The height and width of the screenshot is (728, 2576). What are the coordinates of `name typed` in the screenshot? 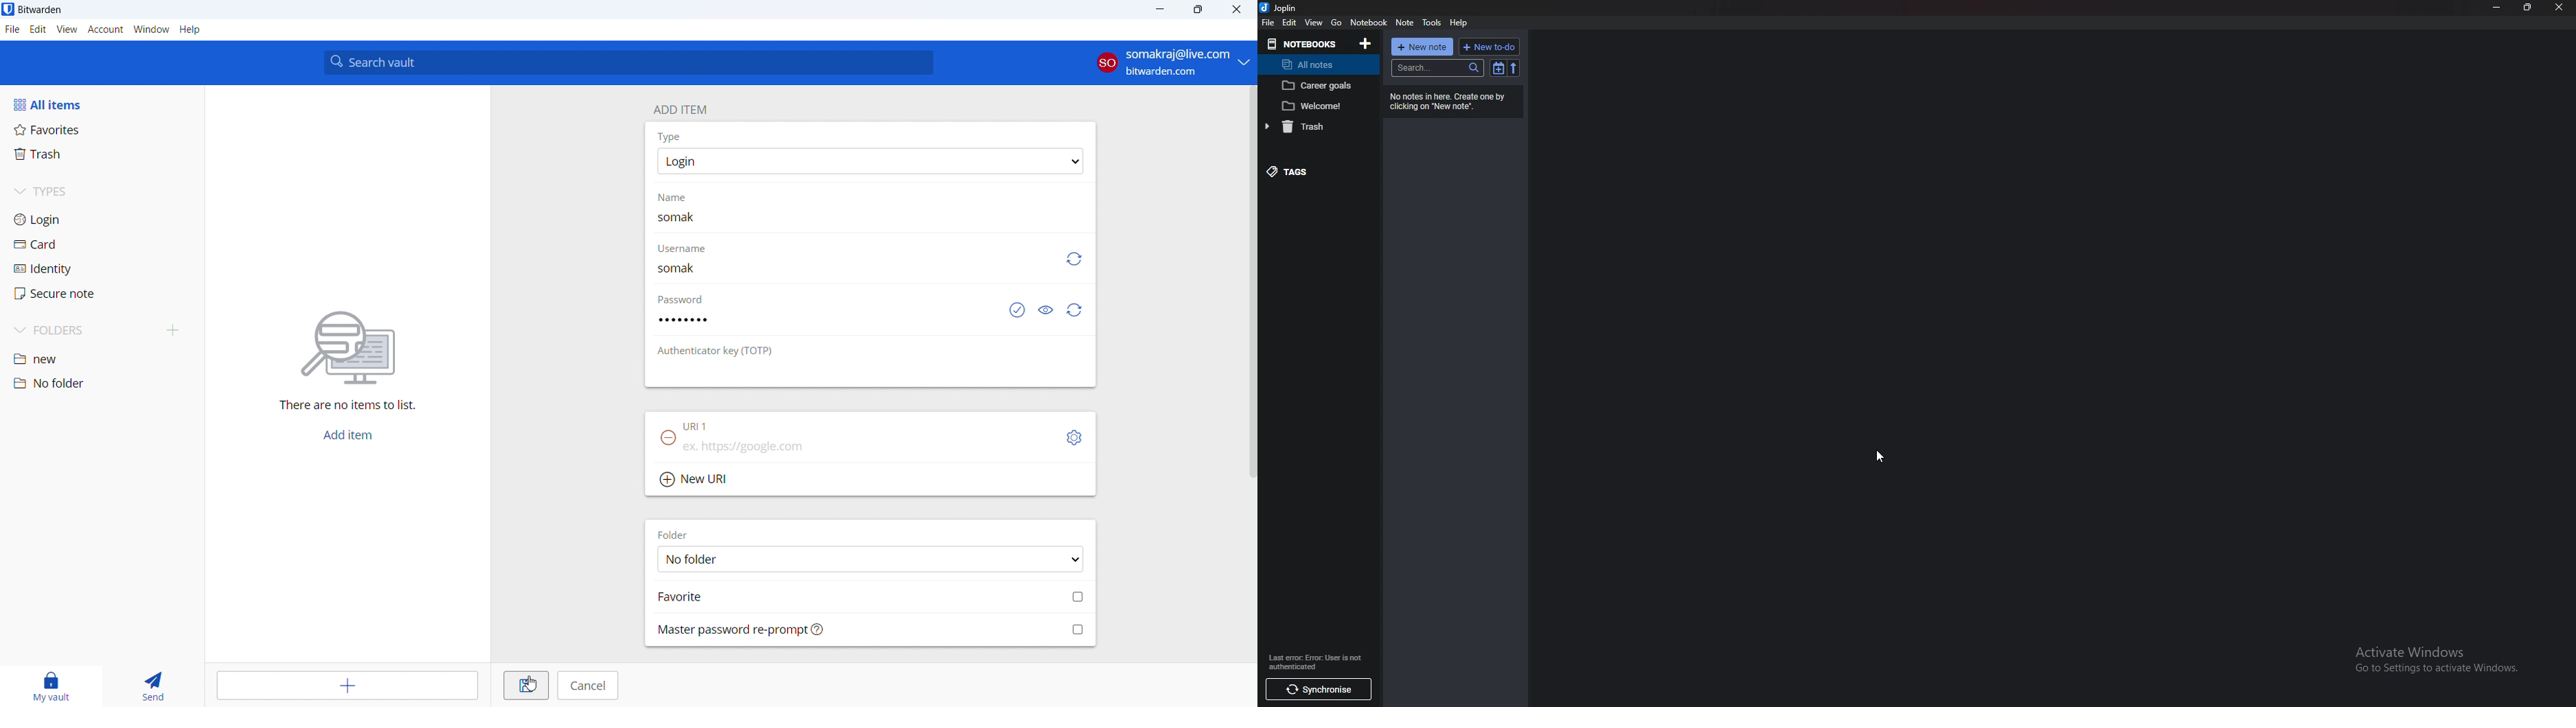 It's located at (677, 217).